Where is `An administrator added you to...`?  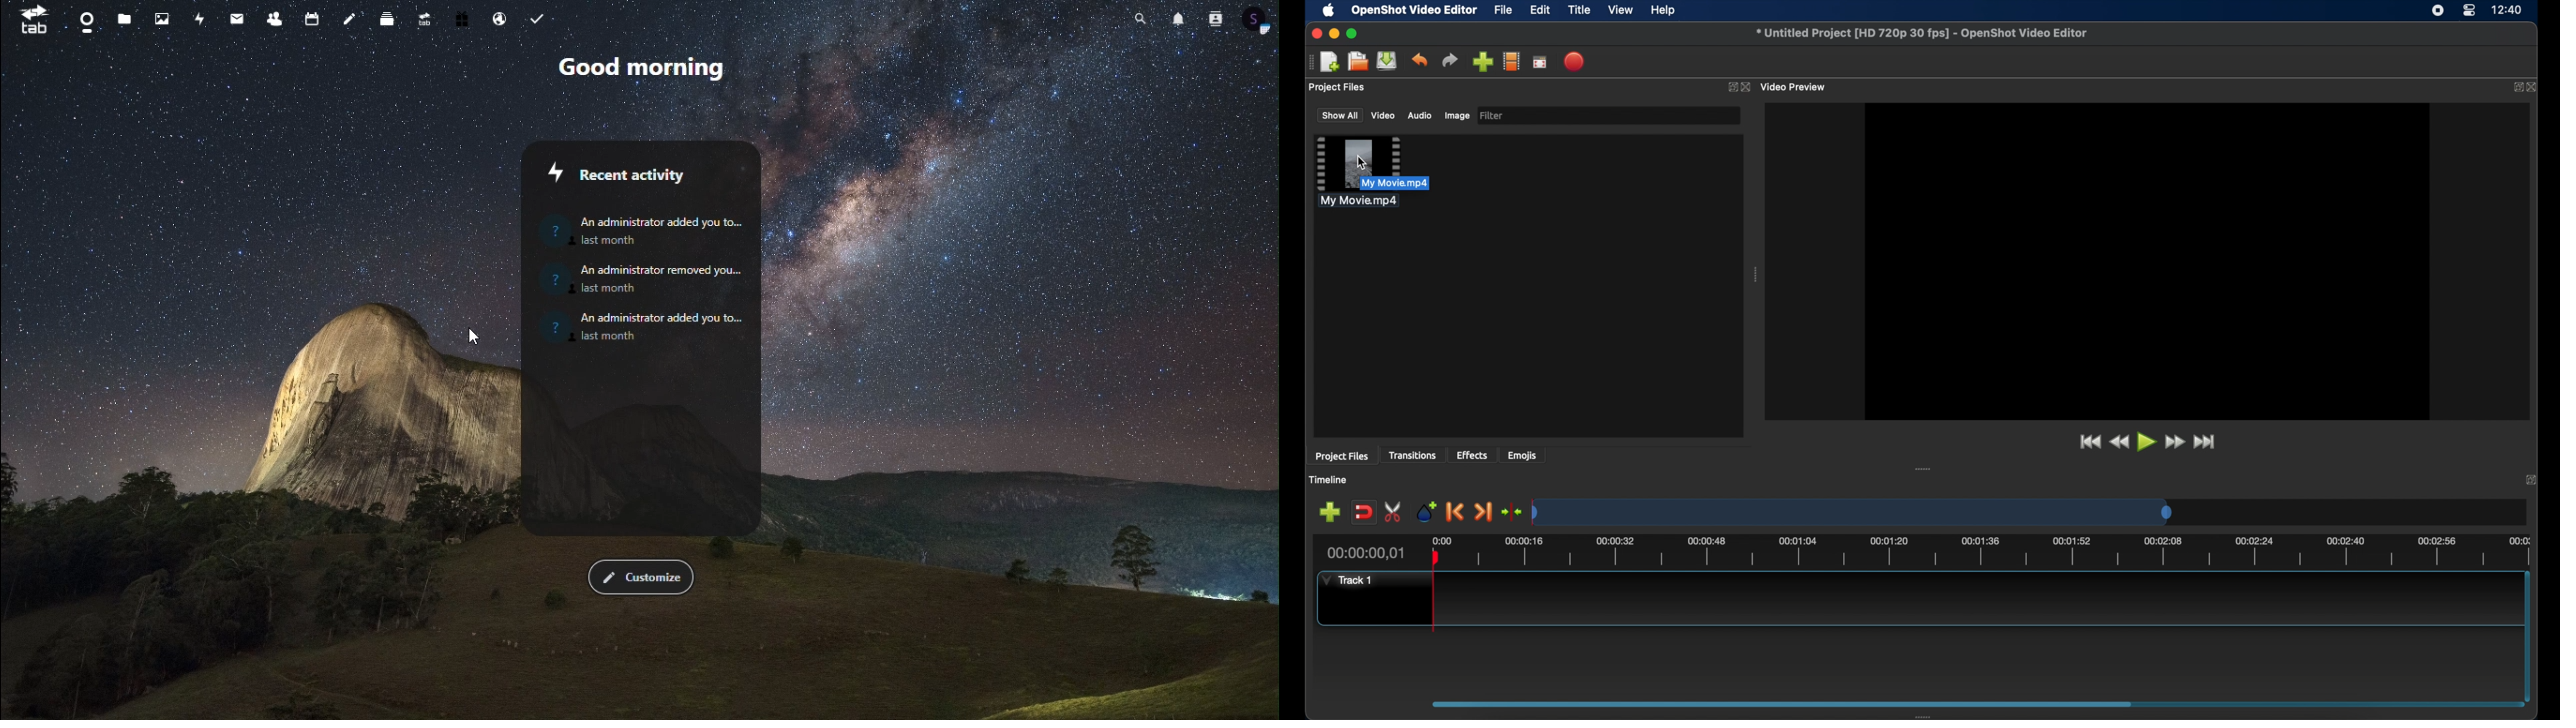
An administrator added you to... is located at coordinates (663, 223).